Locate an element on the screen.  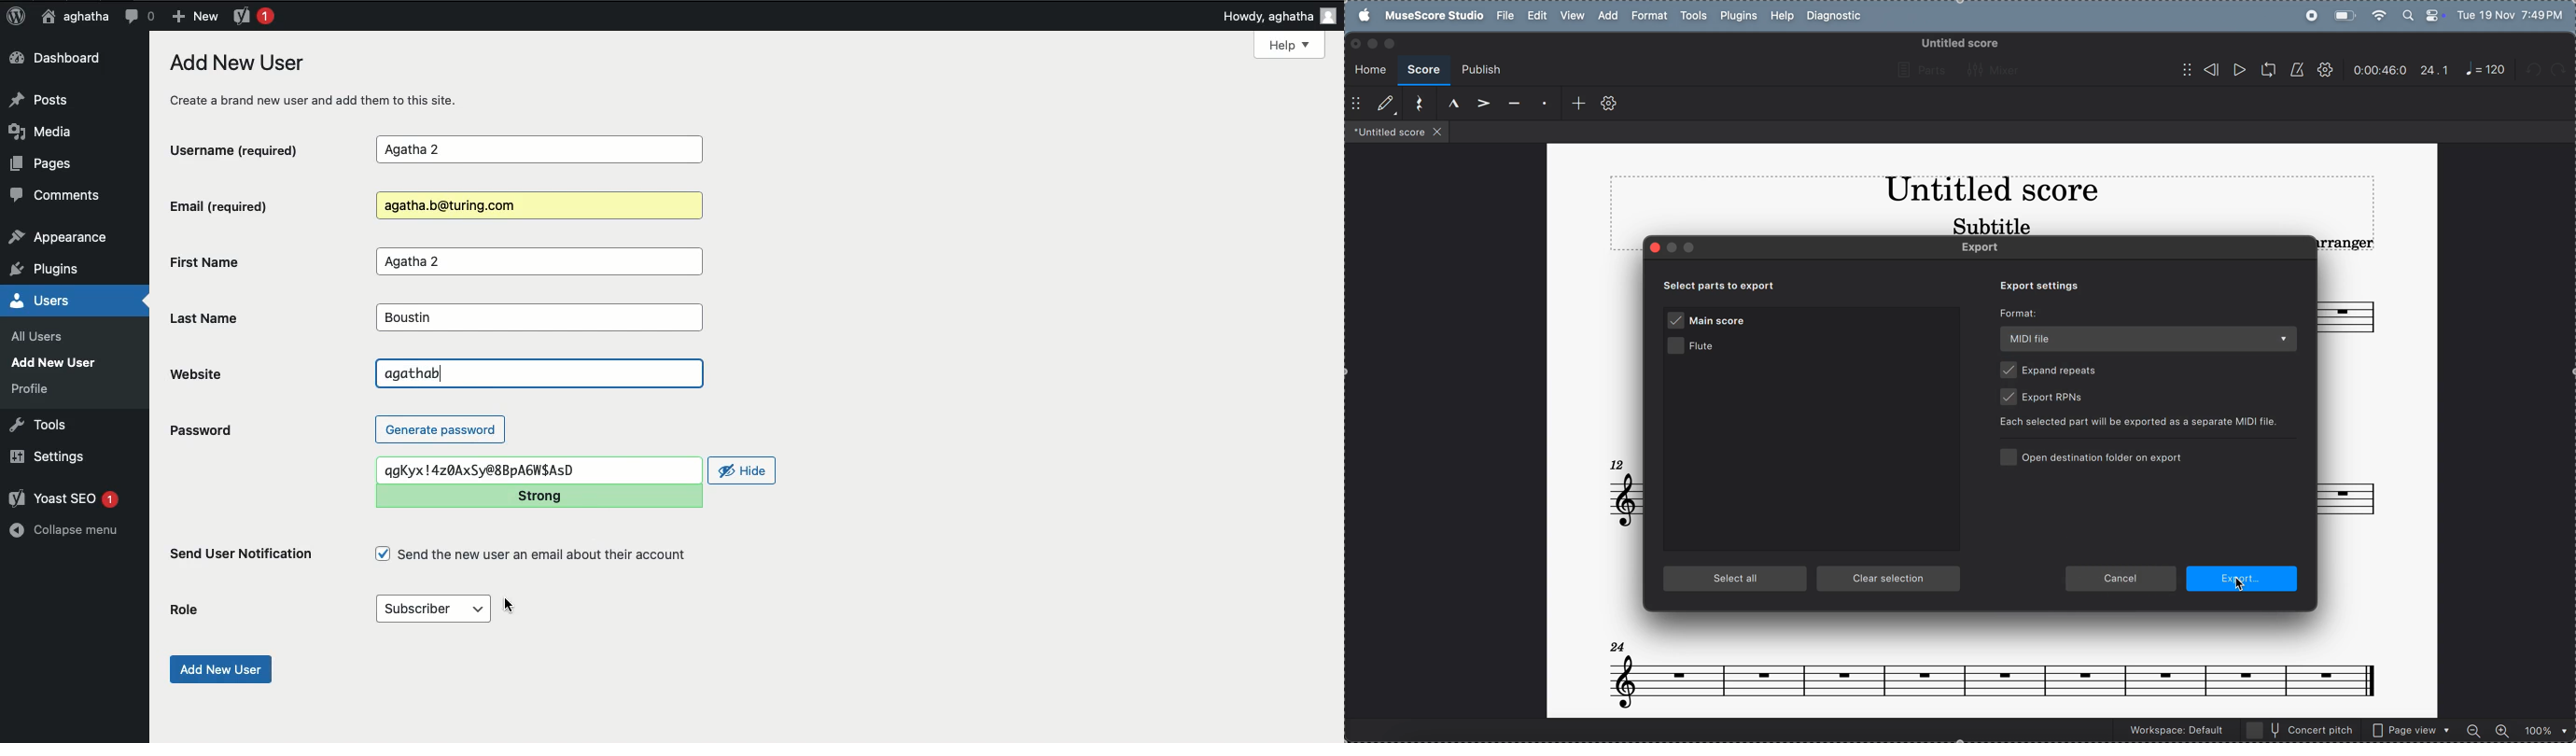
24.1 is located at coordinates (2435, 70).